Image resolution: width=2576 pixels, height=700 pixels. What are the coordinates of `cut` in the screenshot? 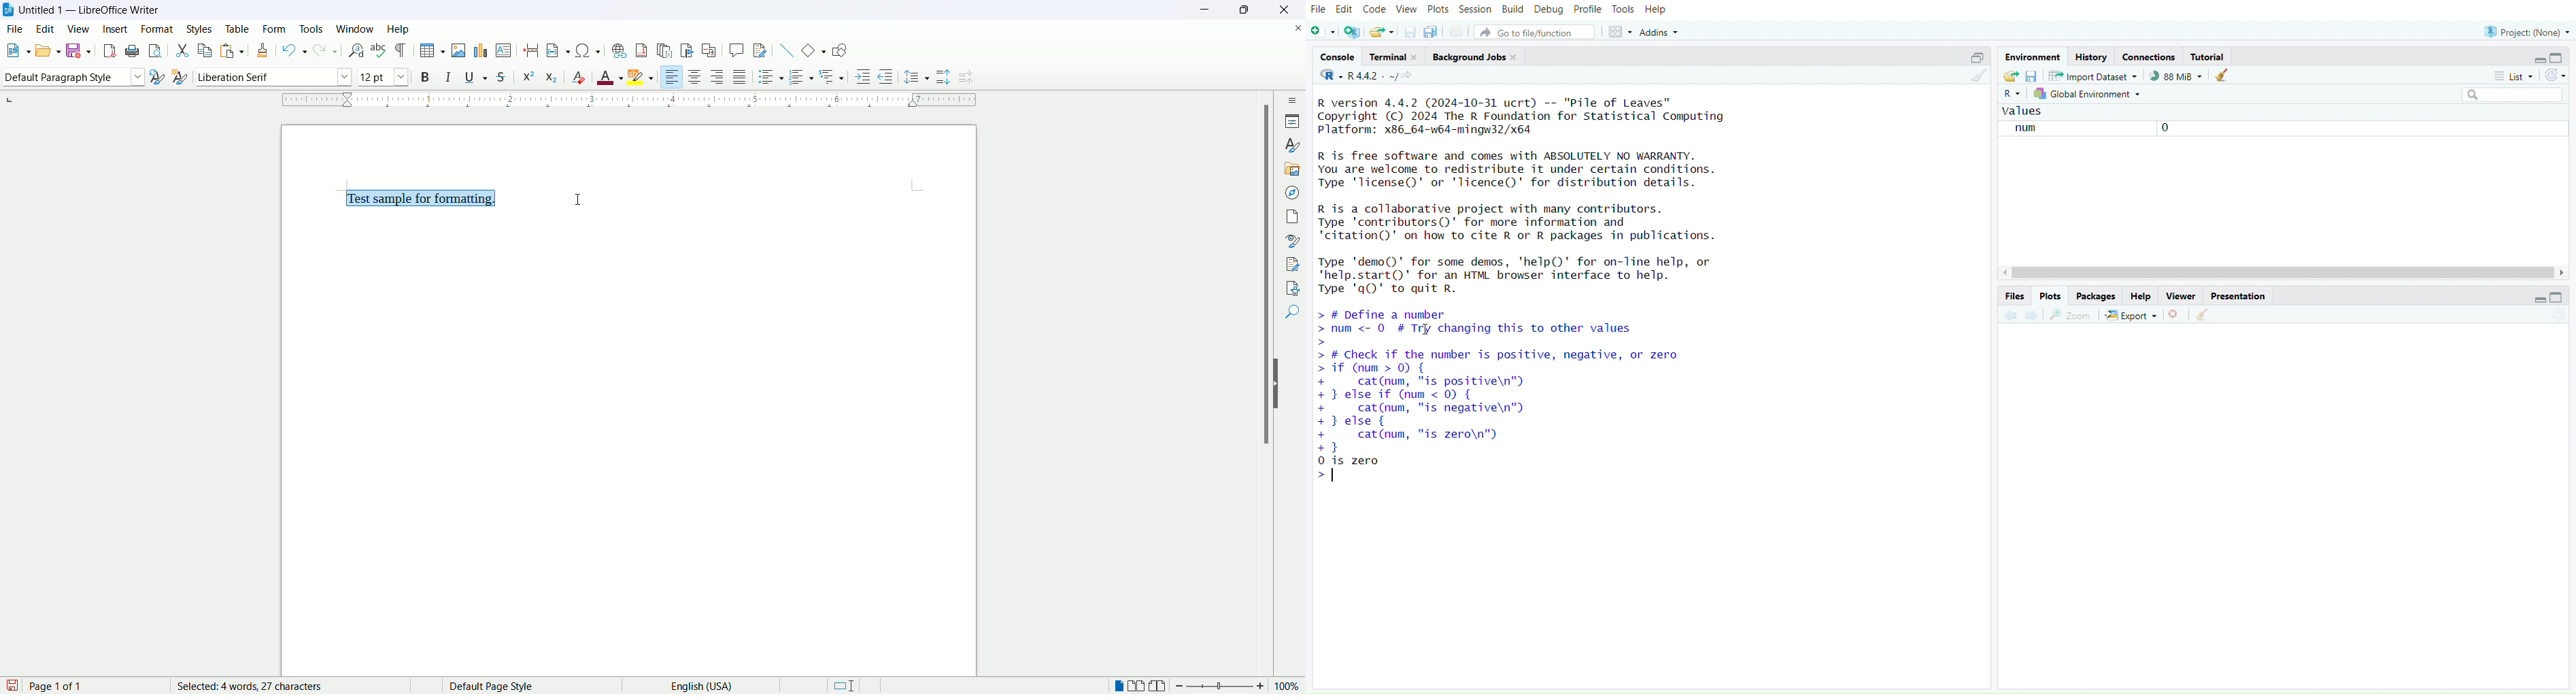 It's located at (180, 50).